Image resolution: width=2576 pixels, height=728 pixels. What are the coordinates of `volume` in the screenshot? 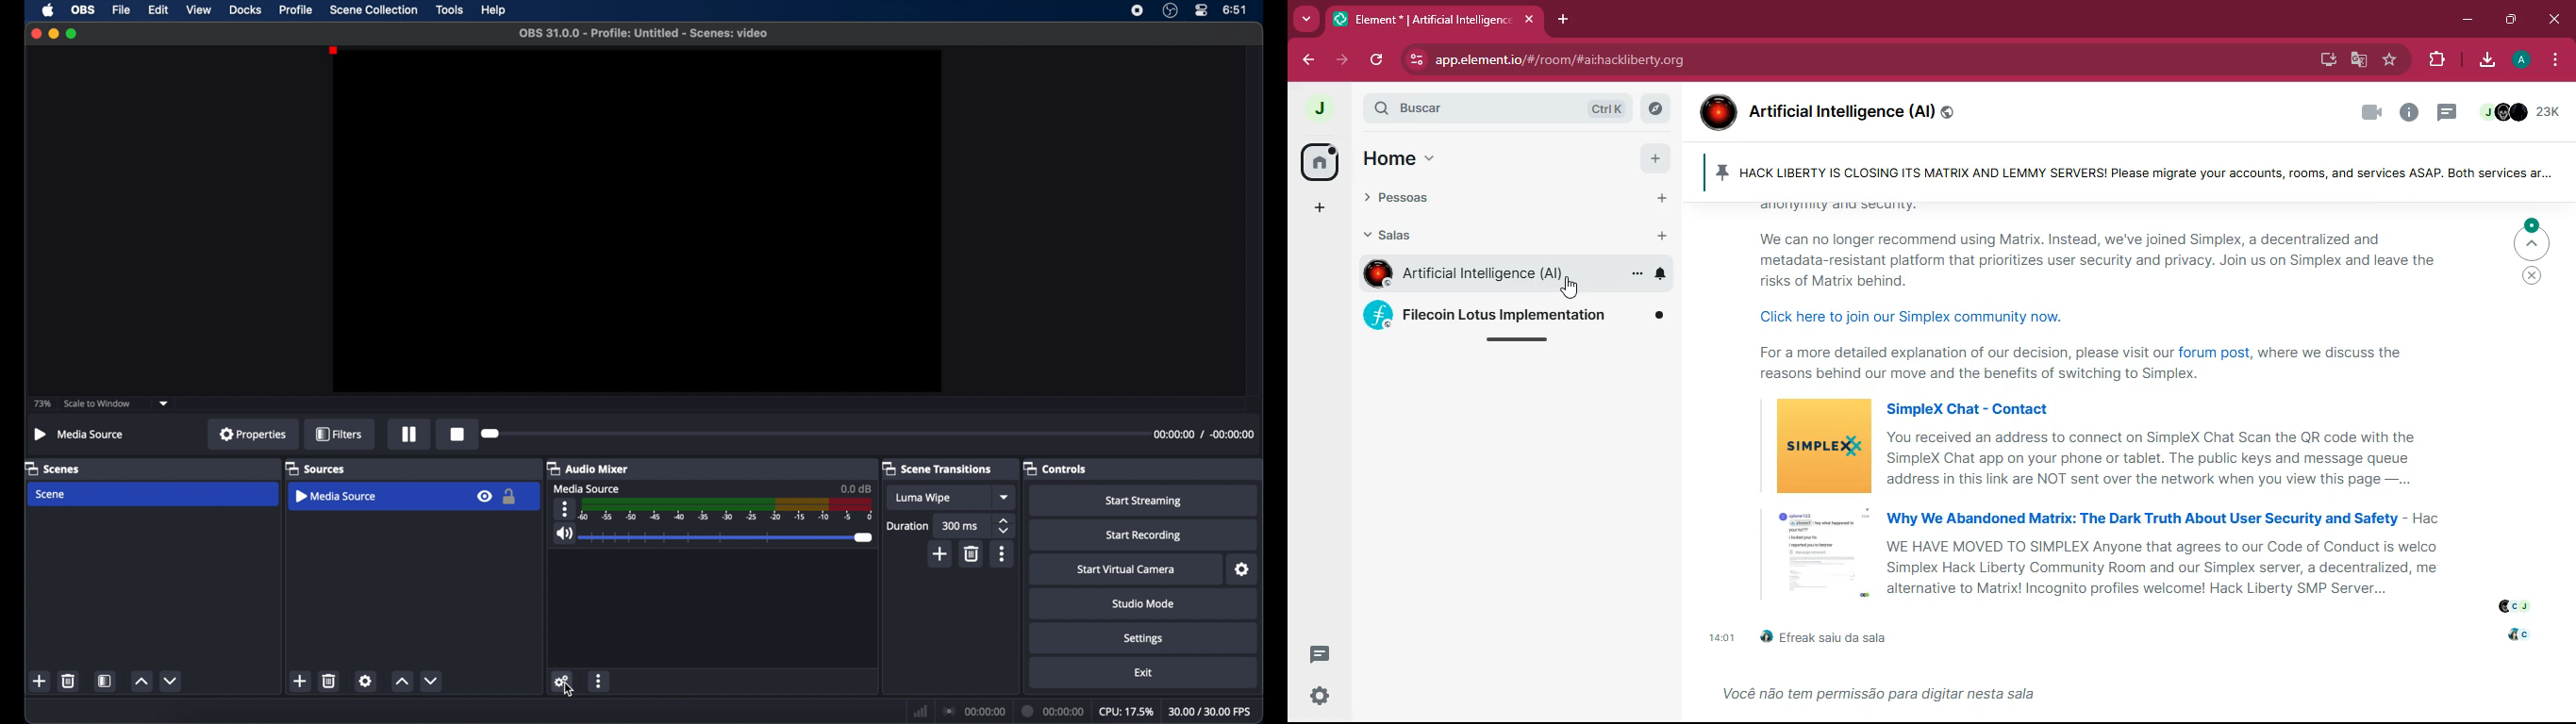 It's located at (563, 534).